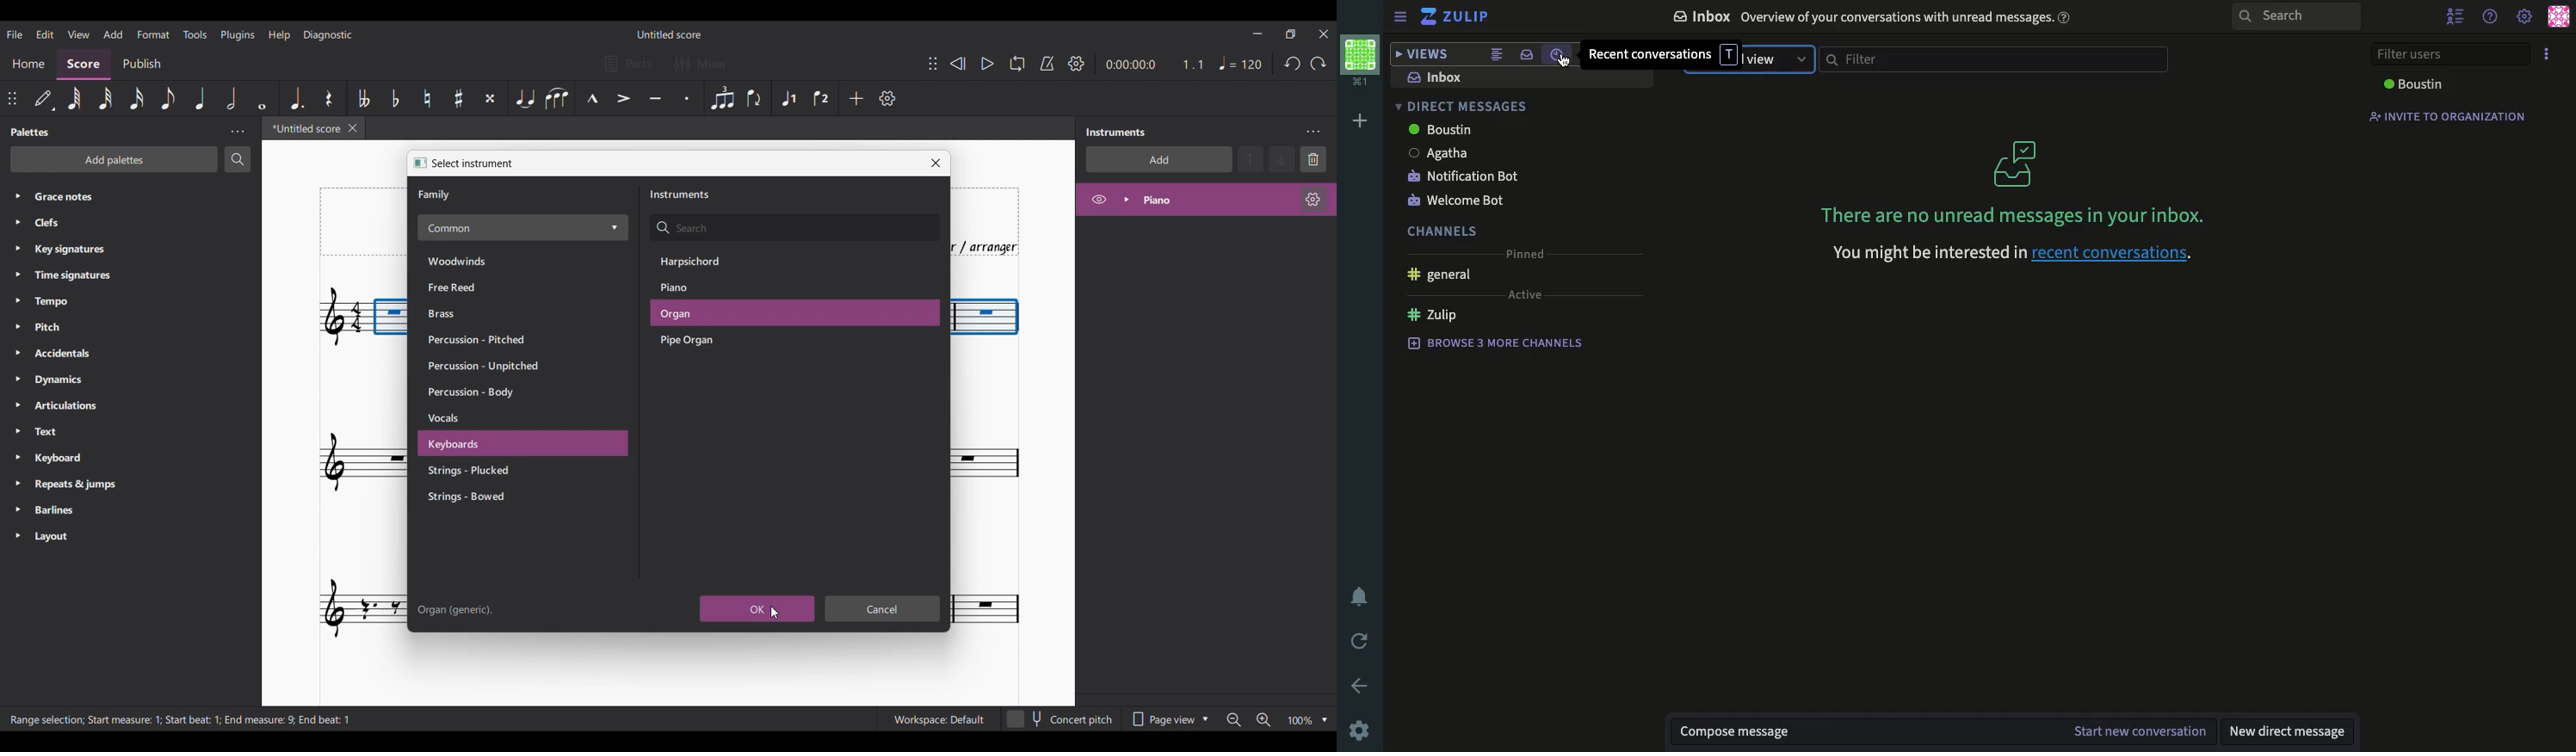 Image resolution: width=2576 pixels, height=756 pixels. What do you see at coordinates (78, 302) in the screenshot?
I see `Tempo` at bounding box center [78, 302].